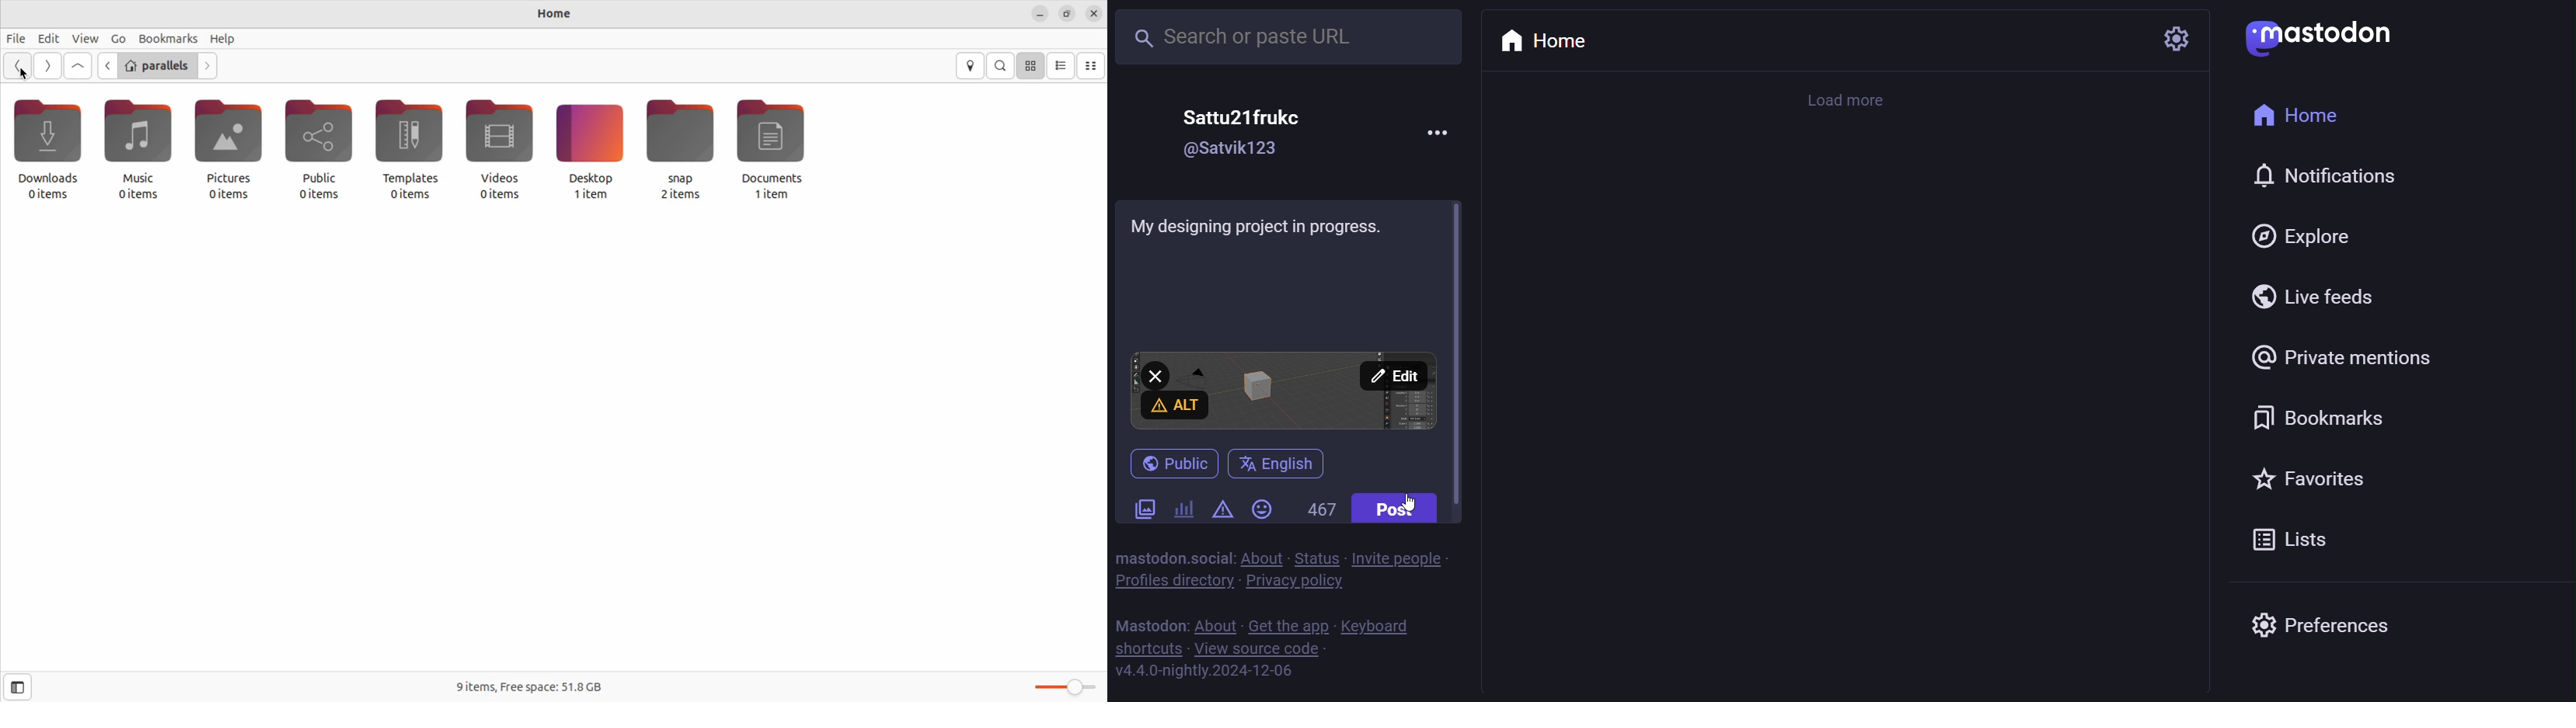  What do you see at coordinates (1277, 463) in the screenshot?
I see `English` at bounding box center [1277, 463].